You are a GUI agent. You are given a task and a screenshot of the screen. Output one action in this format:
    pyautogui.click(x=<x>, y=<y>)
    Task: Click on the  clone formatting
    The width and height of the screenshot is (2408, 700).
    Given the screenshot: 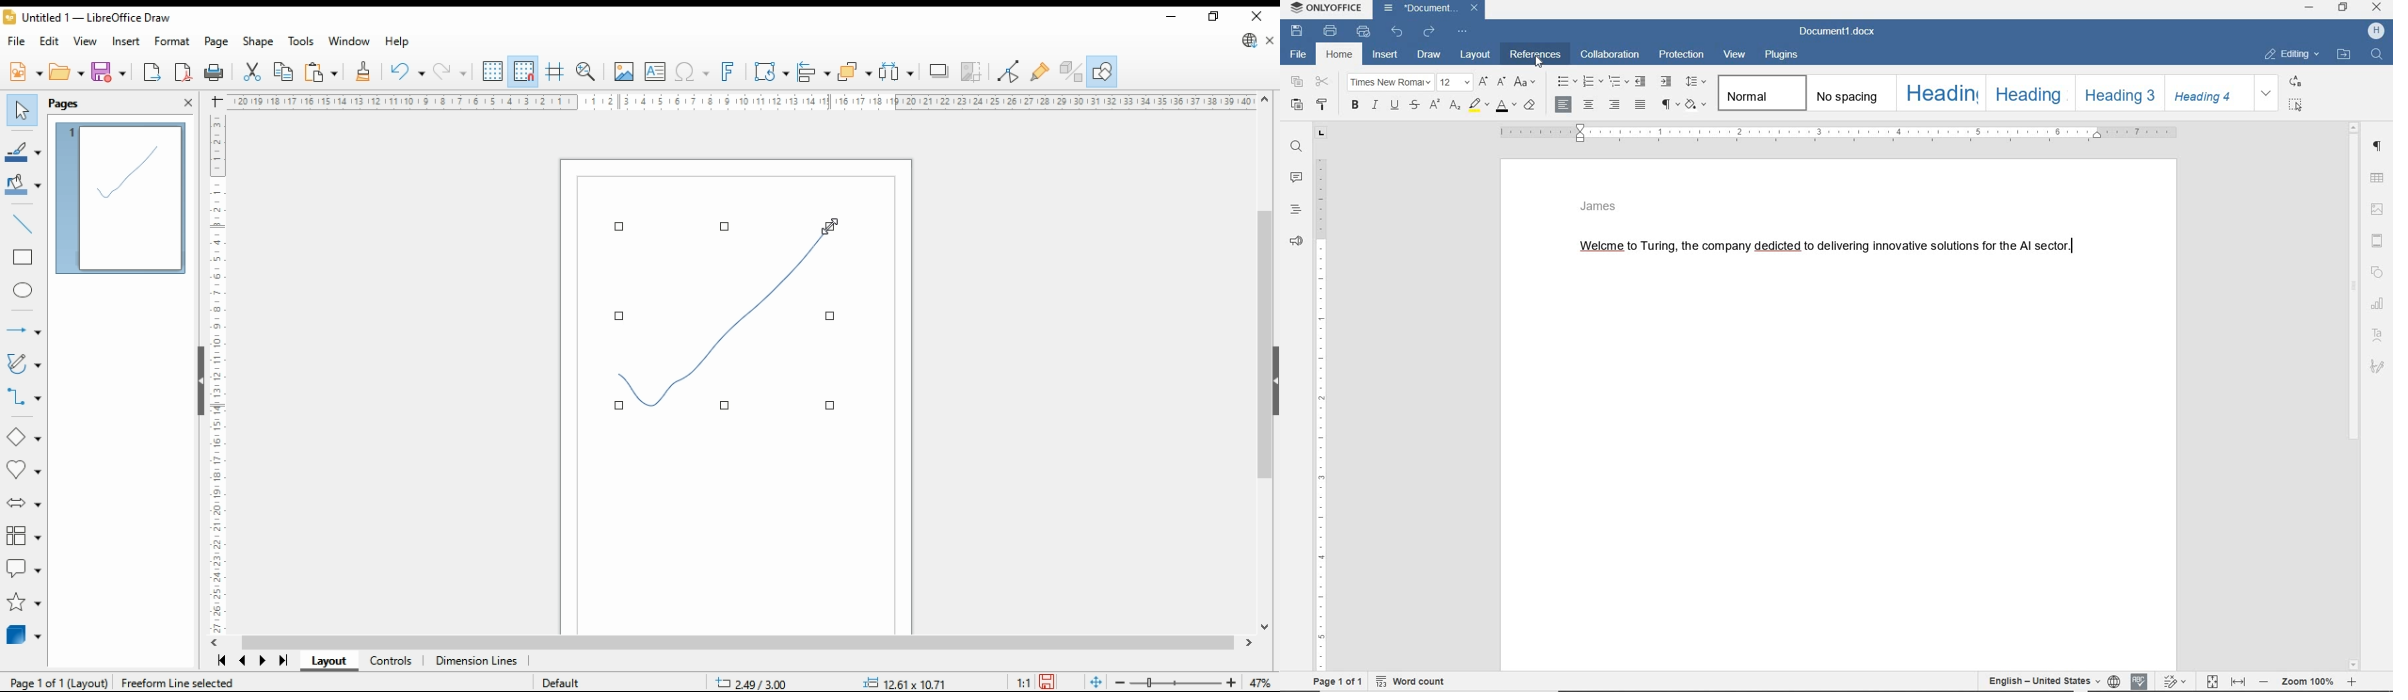 What is the action you would take?
    pyautogui.click(x=365, y=71)
    